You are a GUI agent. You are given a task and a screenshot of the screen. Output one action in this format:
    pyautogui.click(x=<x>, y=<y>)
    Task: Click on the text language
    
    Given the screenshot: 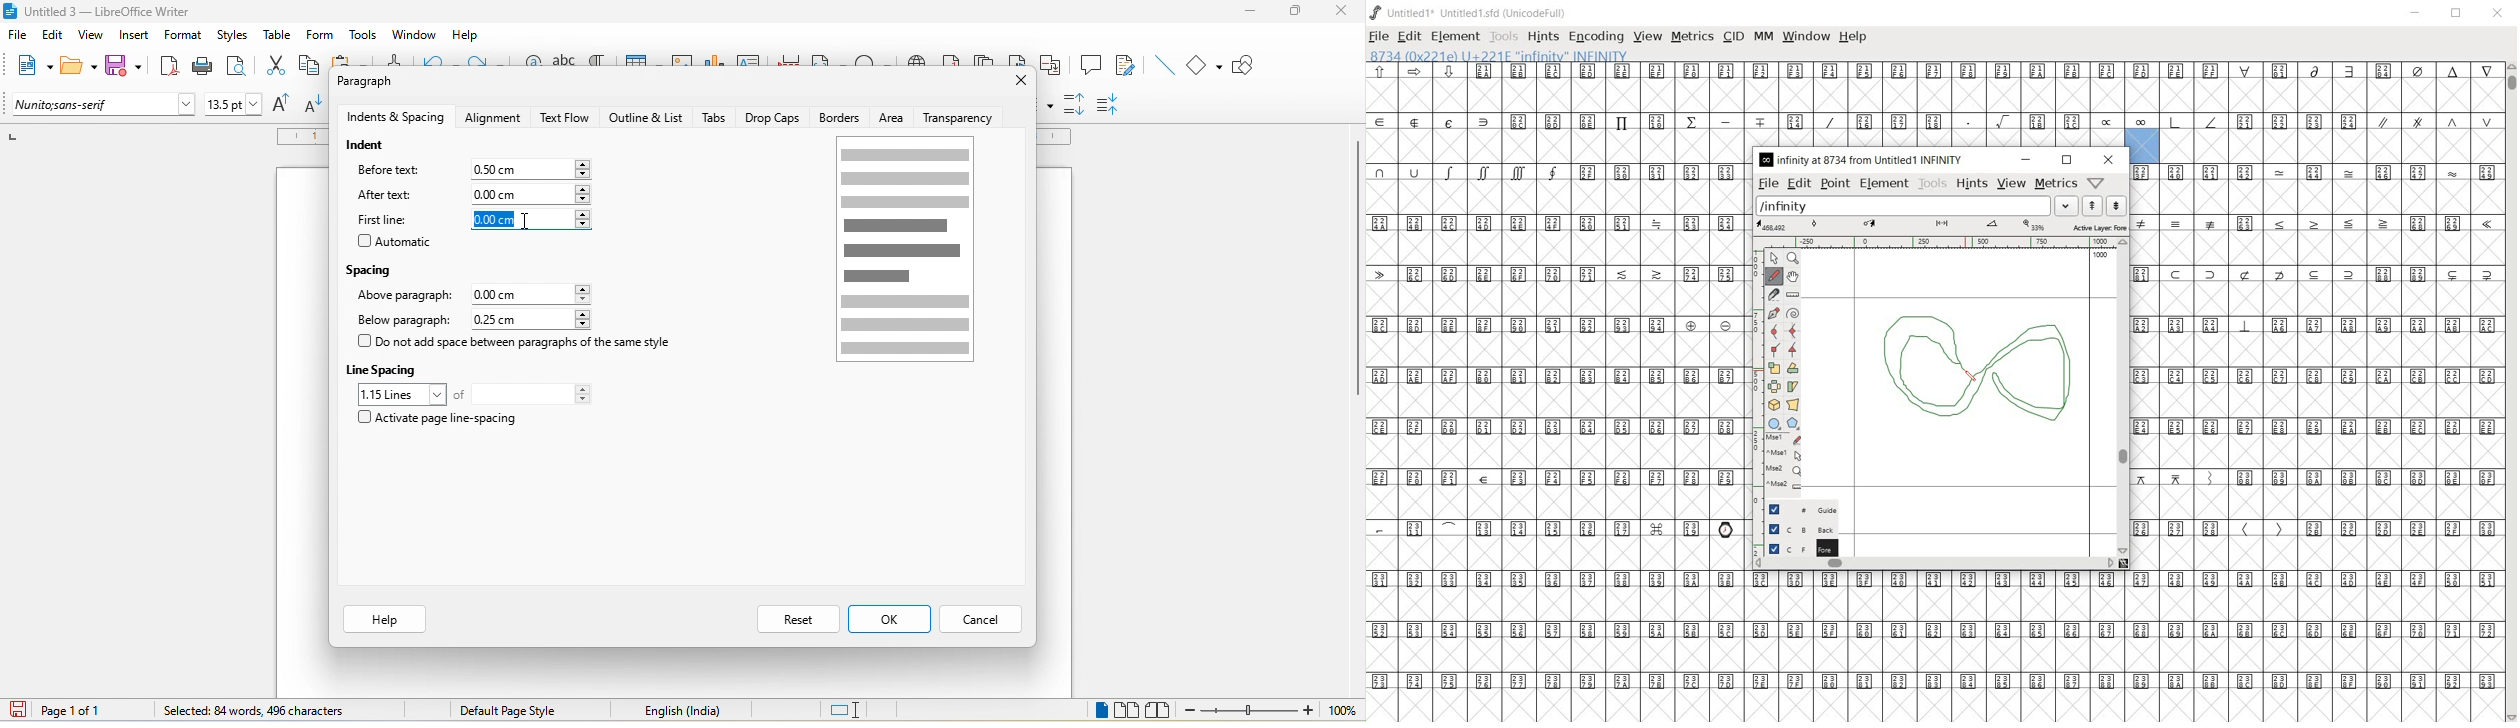 What is the action you would take?
    pyautogui.click(x=710, y=710)
    